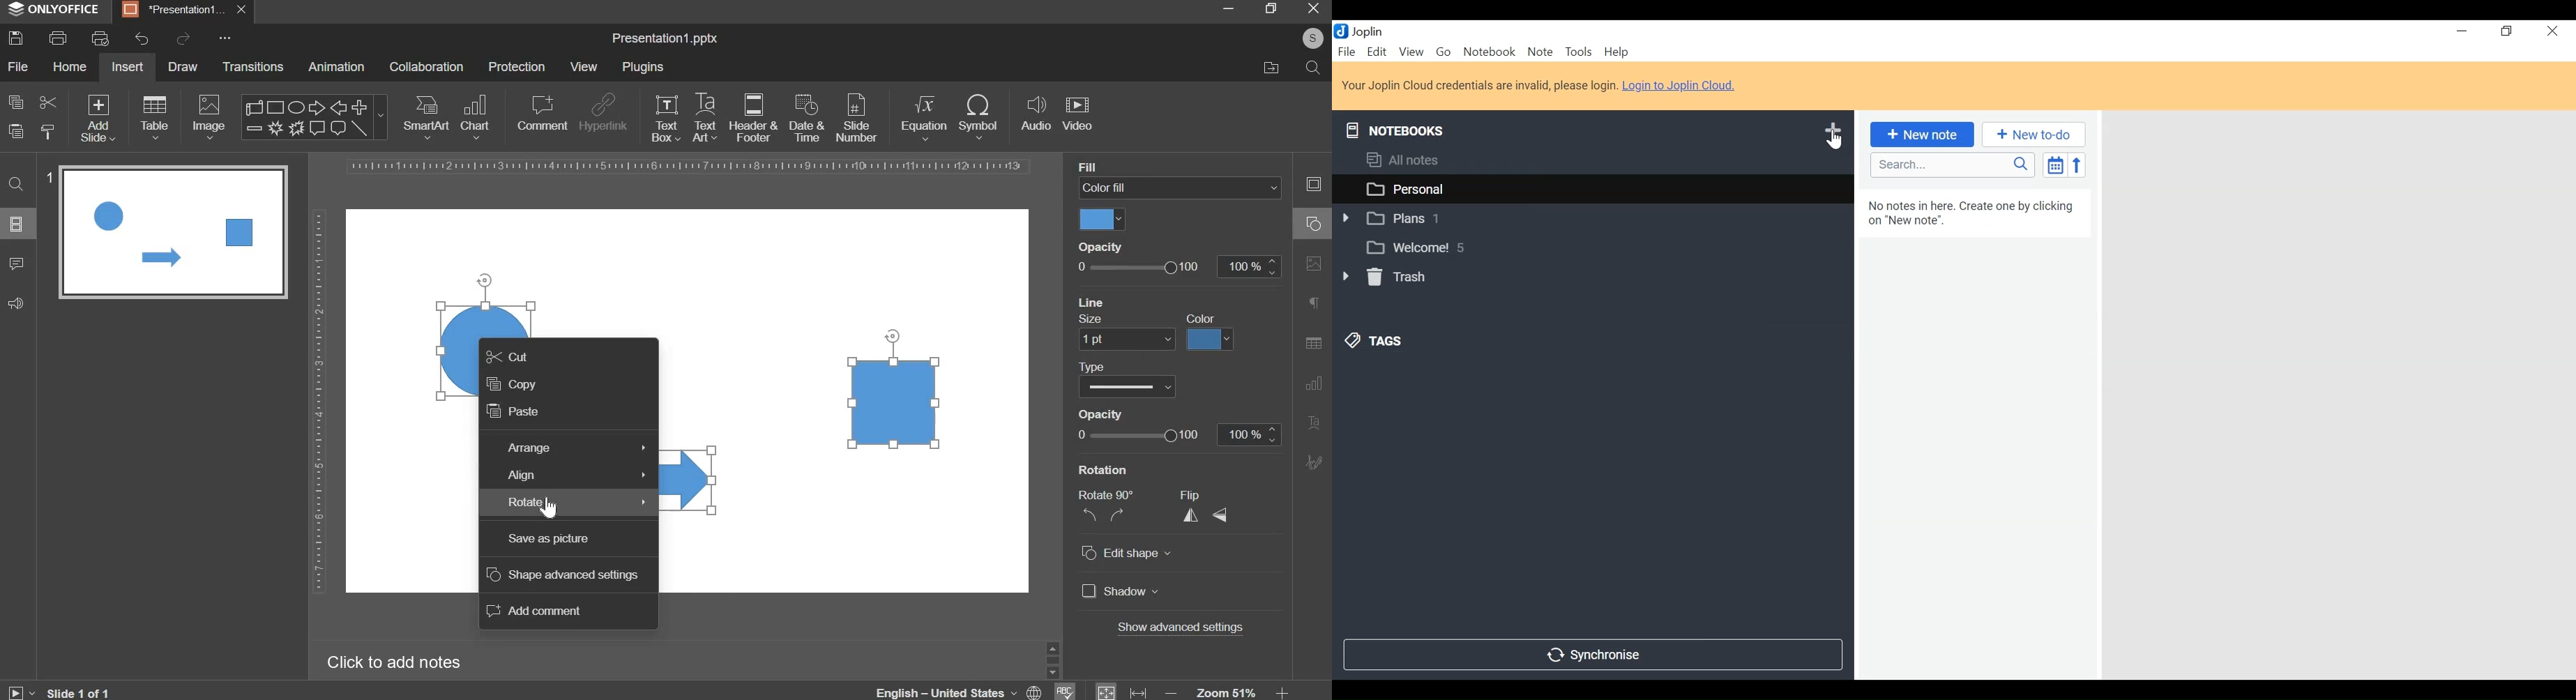 Image resolution: width=2576 pixels, height=700 pixels. I want to click on View, so click(1410, 51).